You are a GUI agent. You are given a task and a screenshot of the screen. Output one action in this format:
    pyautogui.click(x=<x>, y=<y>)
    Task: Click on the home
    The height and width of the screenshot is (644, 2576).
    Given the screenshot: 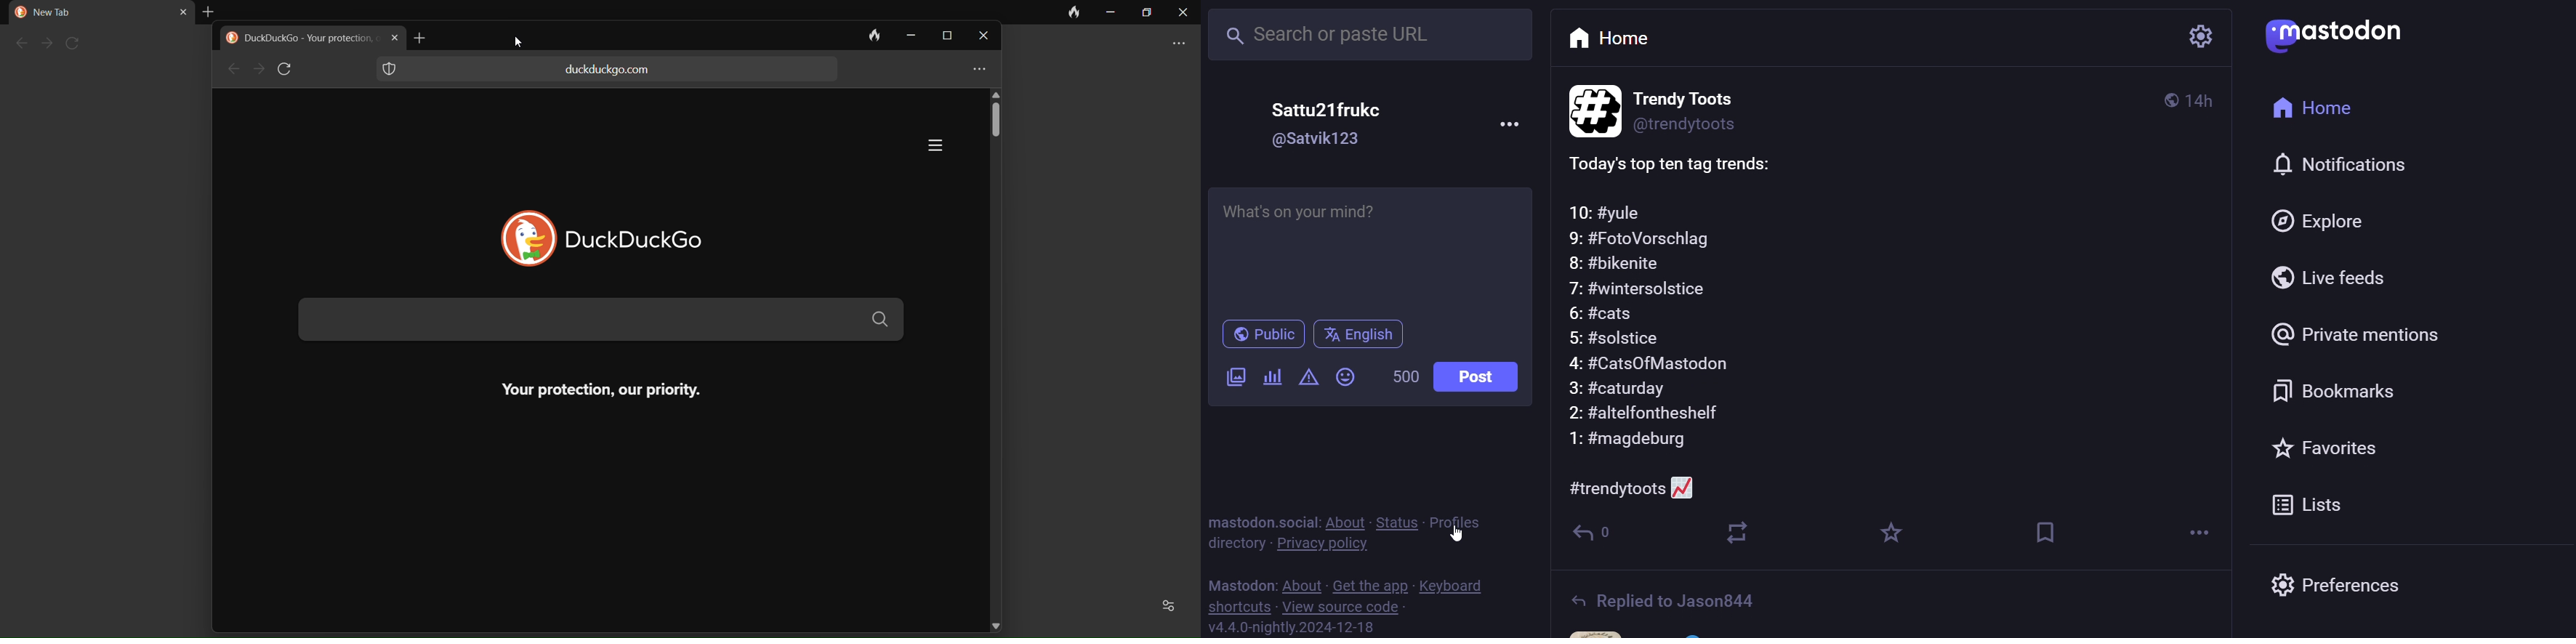 What is the action you would take?
    pyautogui.click(x=2312, y=107)
    